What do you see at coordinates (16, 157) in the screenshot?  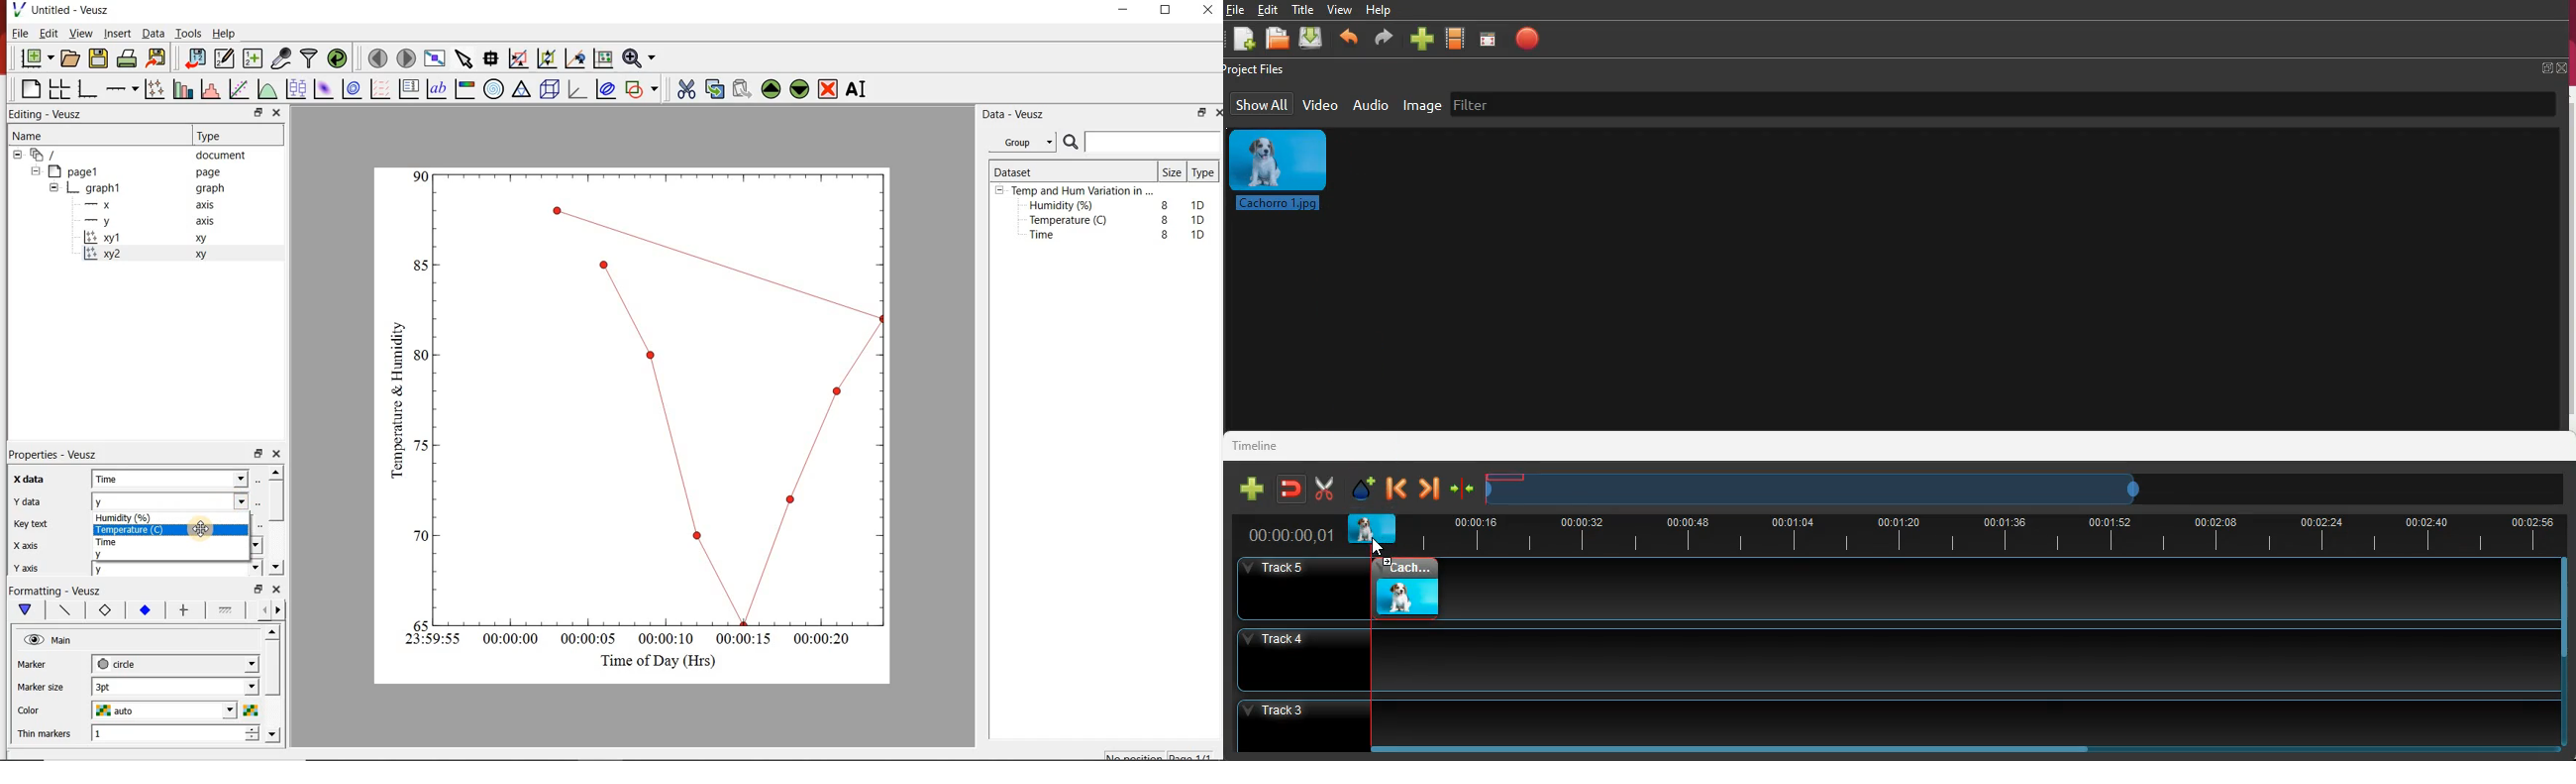 I see `hide sub menu` at bounding box center [16, 157].